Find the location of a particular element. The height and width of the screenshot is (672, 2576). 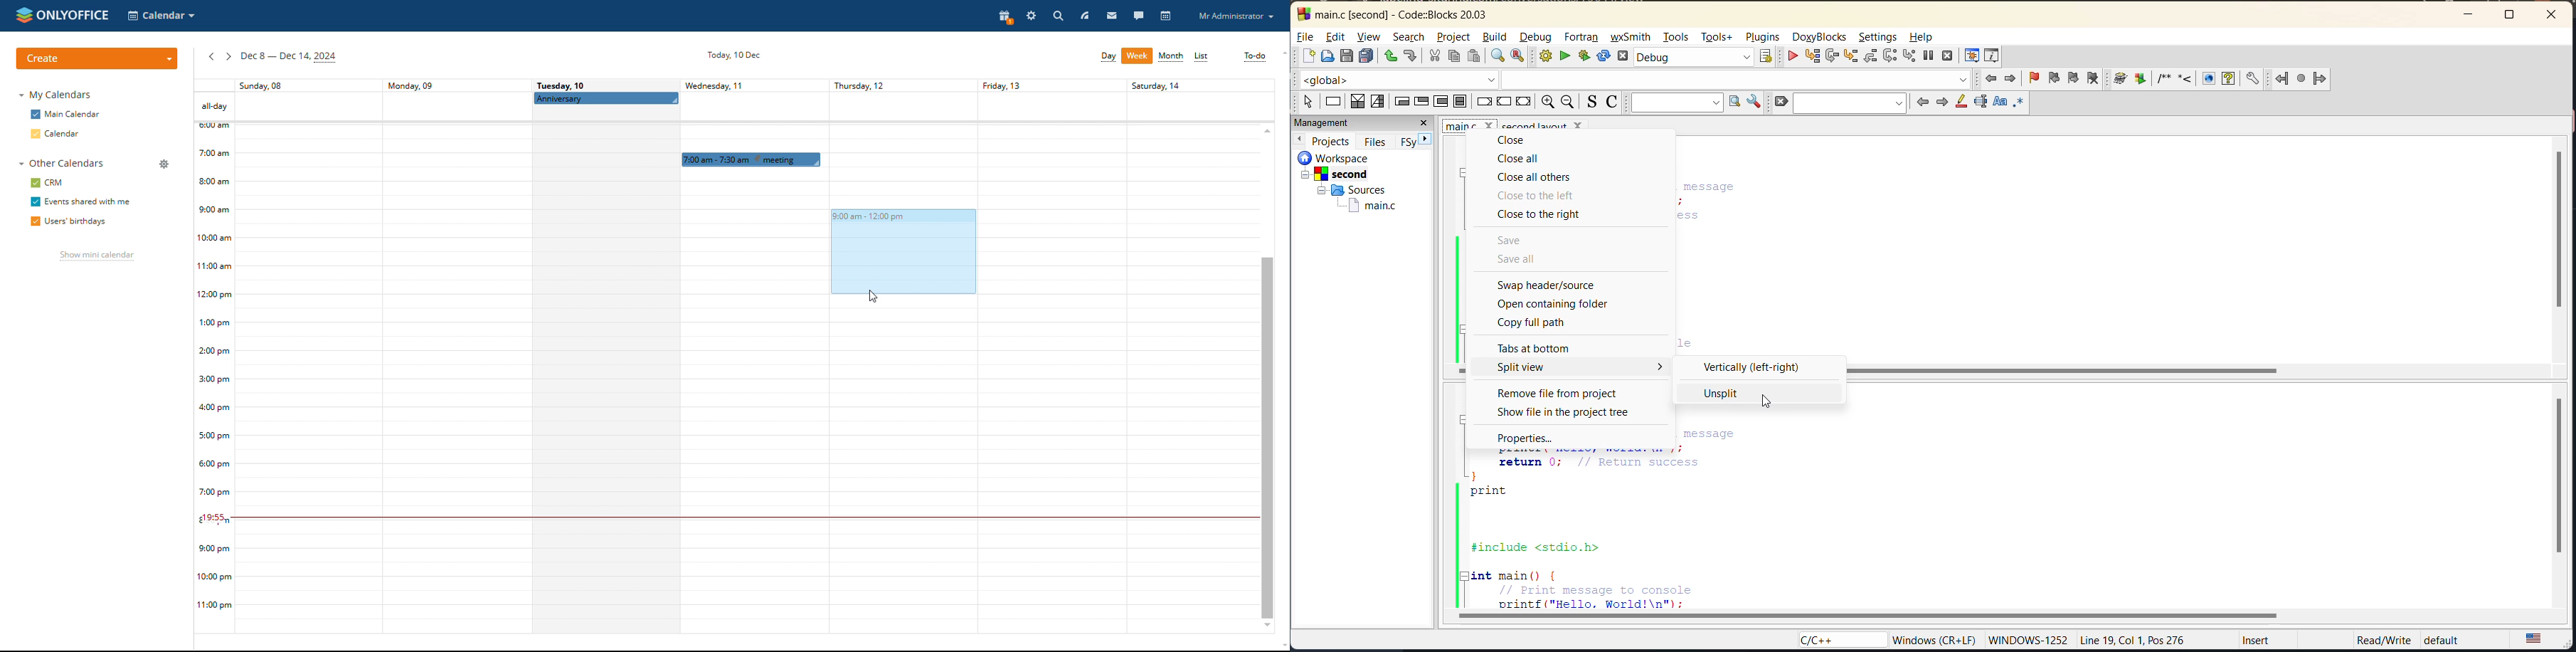

step into instruction is located at coordinates (1910, 57).